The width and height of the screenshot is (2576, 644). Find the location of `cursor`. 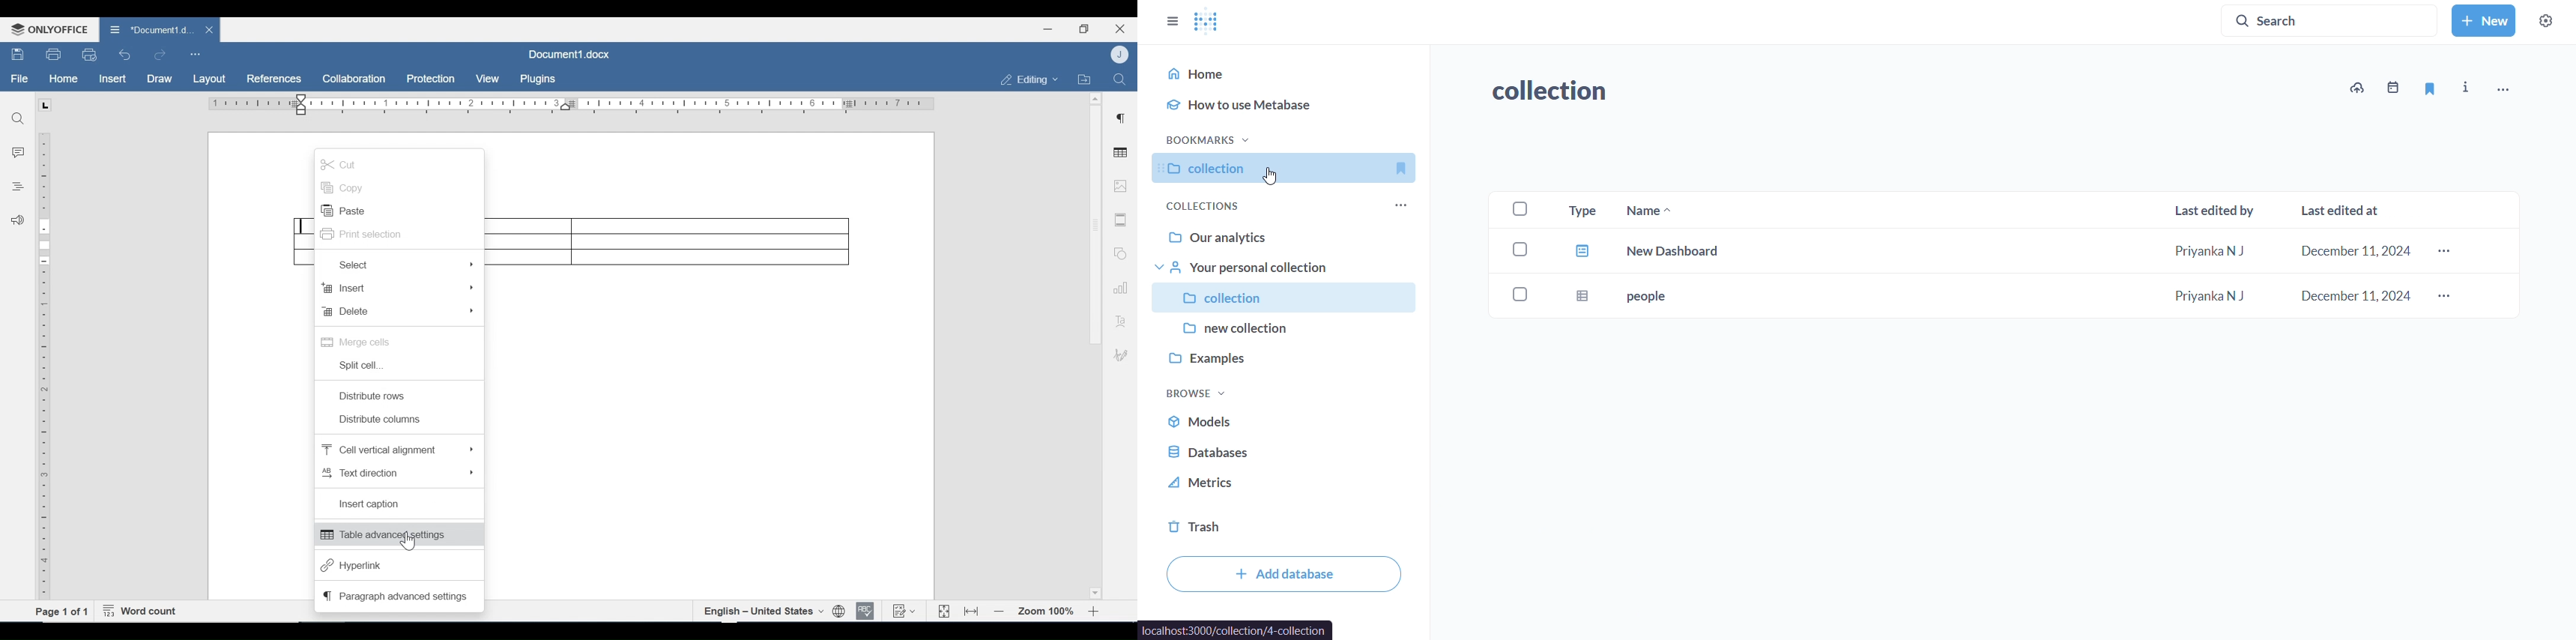

cursor is located at coordinates (1274, 178).